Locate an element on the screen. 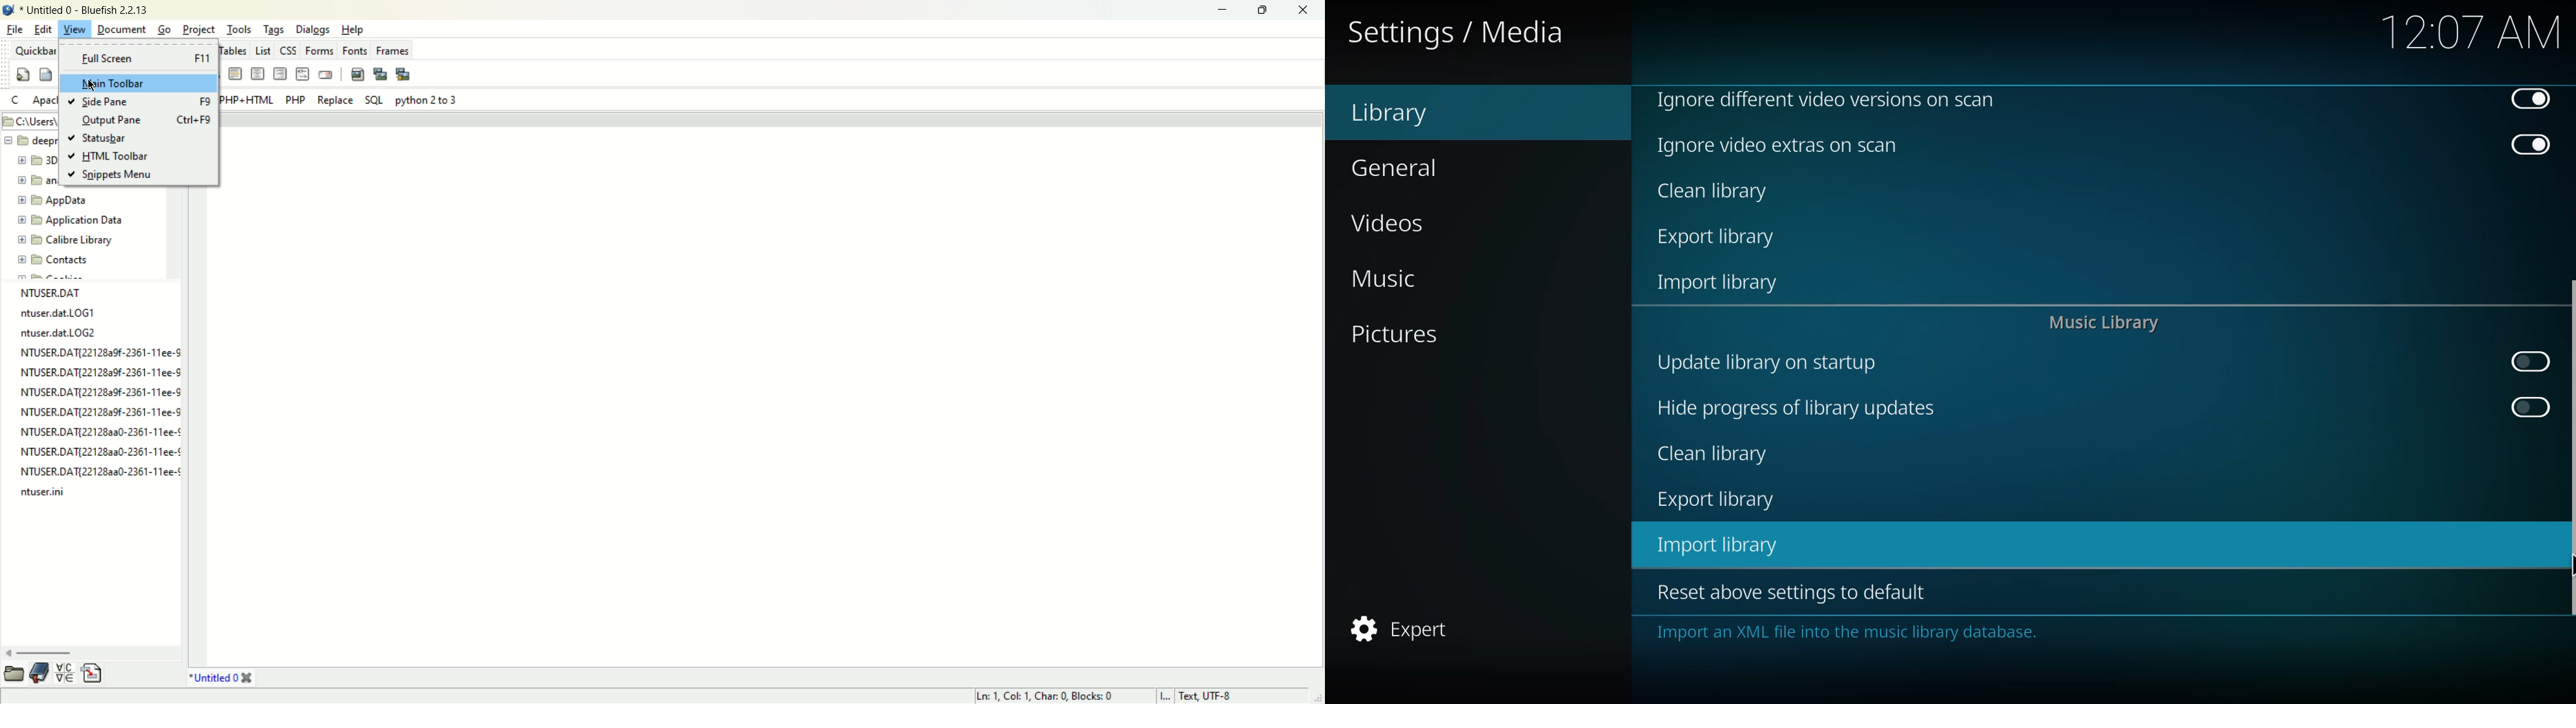 The width and height of the screenshot is (2576, 728). frames is located at coordinates (393, 50).